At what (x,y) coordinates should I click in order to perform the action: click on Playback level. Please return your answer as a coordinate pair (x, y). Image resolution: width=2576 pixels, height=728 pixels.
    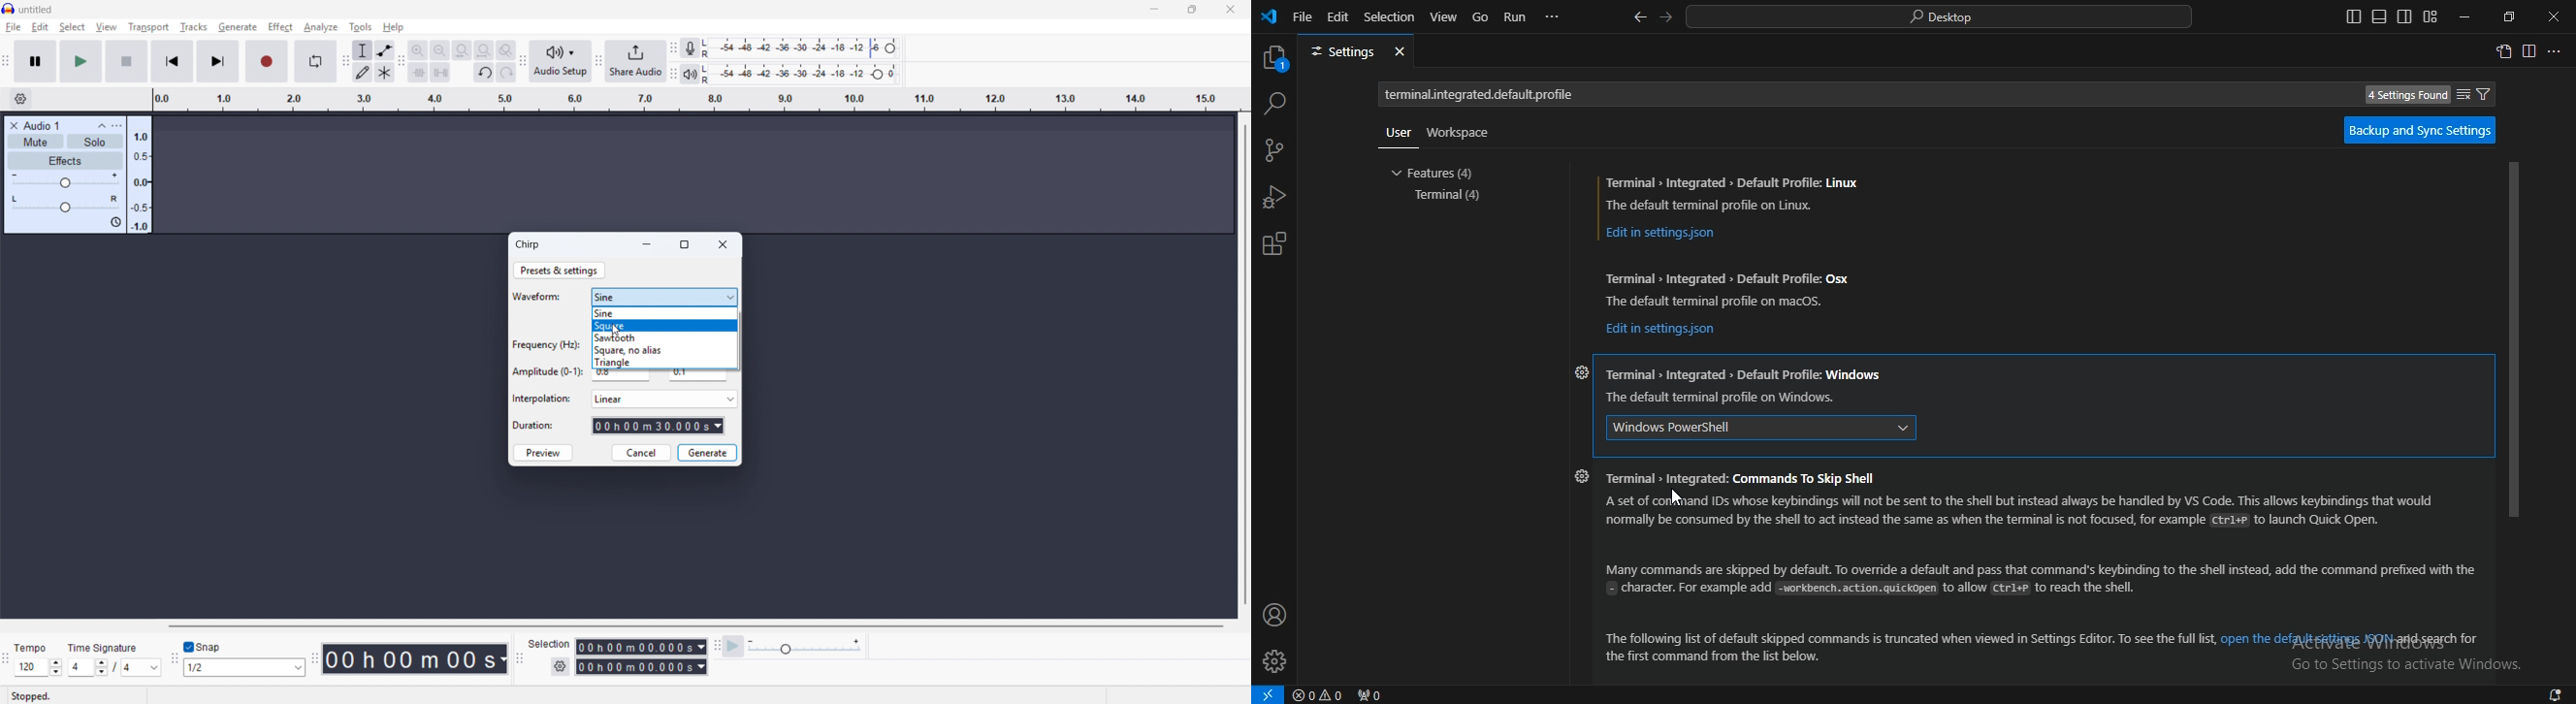
    Looking at the image, I should click on (803, 74).